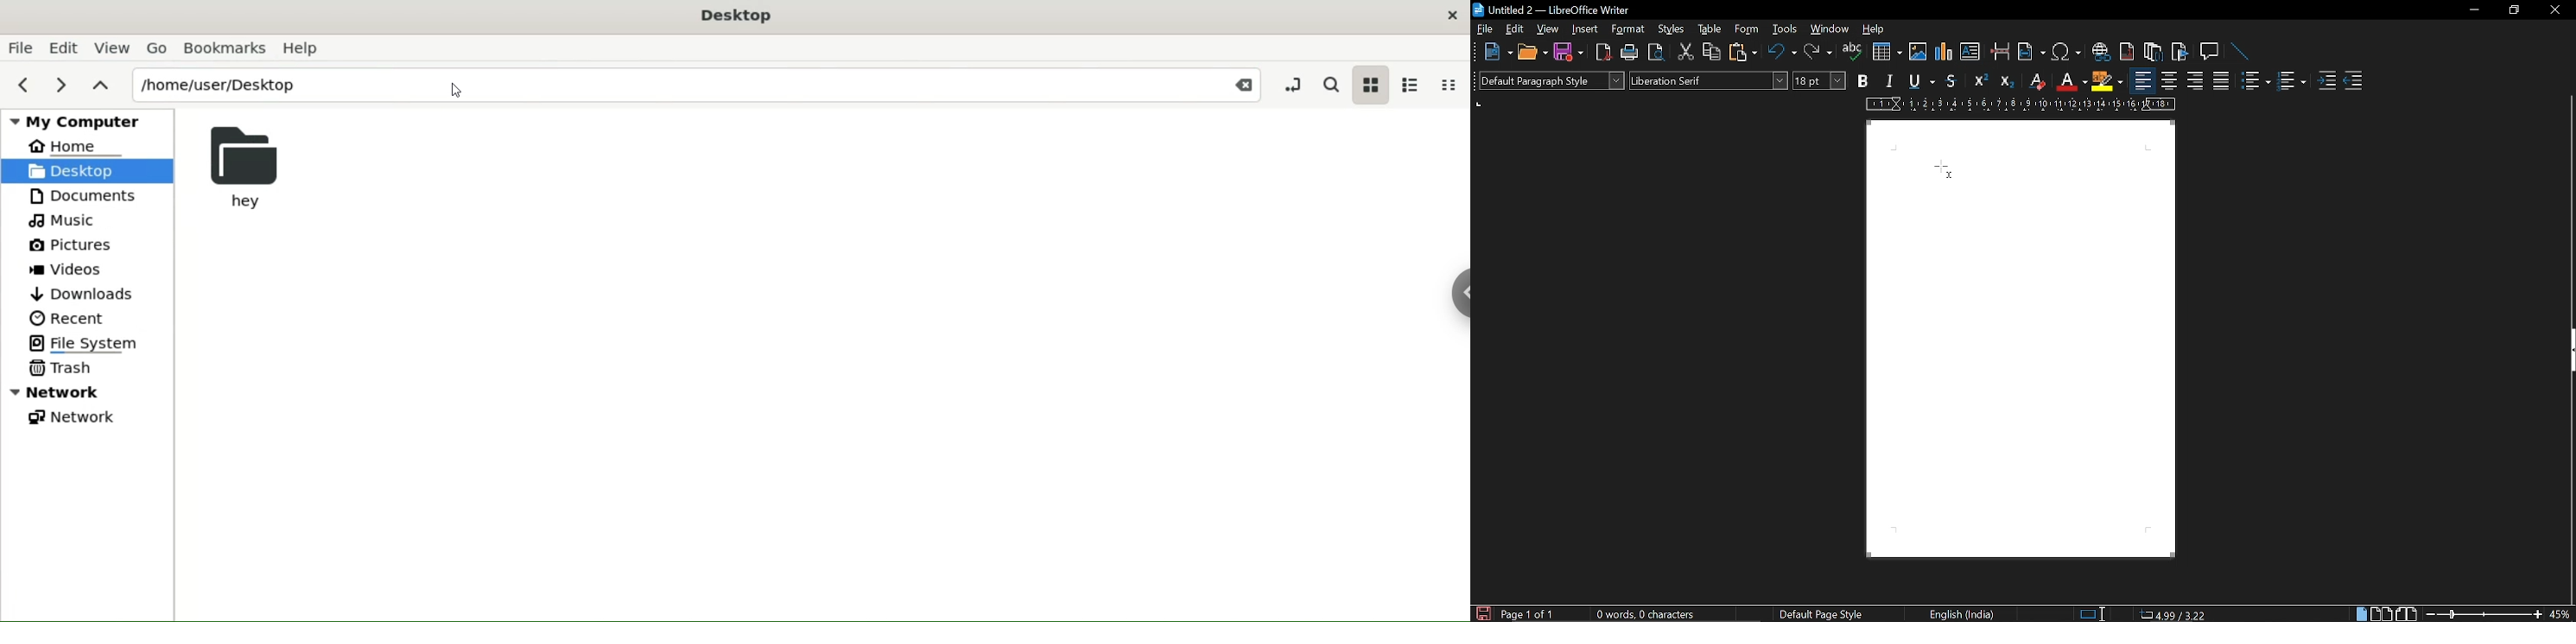  Describe the element at coordinates (2221, 83) in the screenshot. I see `justified` at that location.